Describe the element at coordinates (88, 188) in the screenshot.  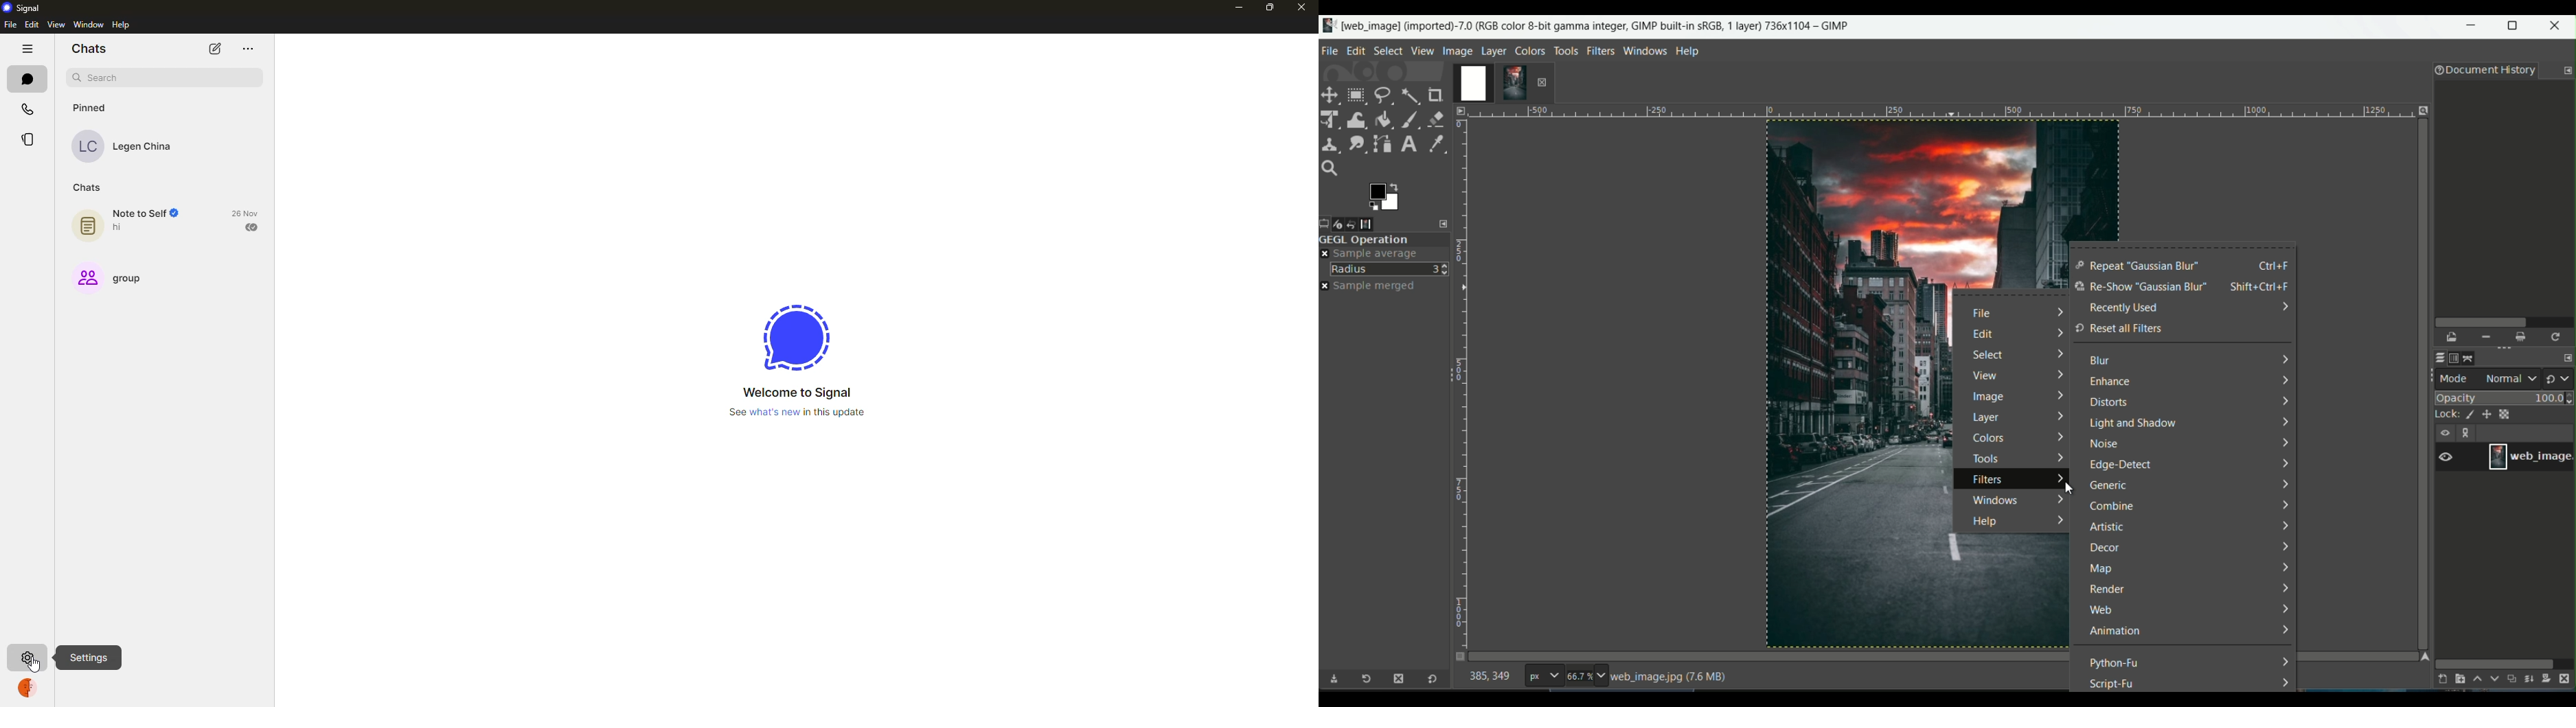
I see `chats` at that location.